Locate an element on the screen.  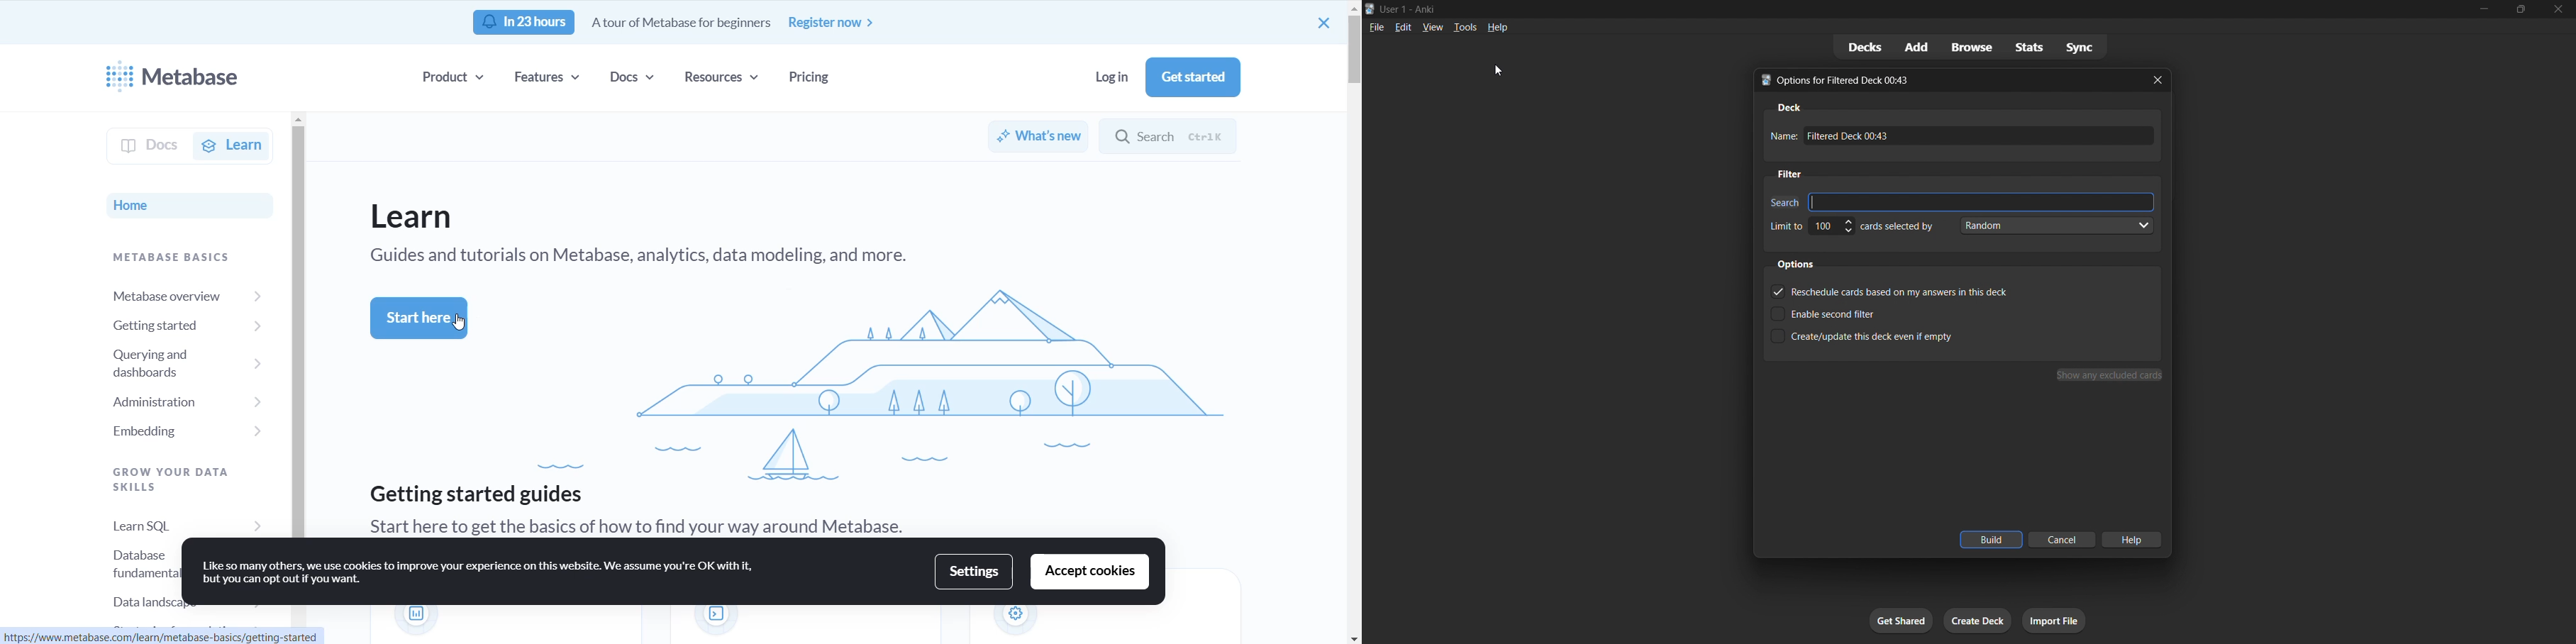
text is located at coordinates (683, 24).